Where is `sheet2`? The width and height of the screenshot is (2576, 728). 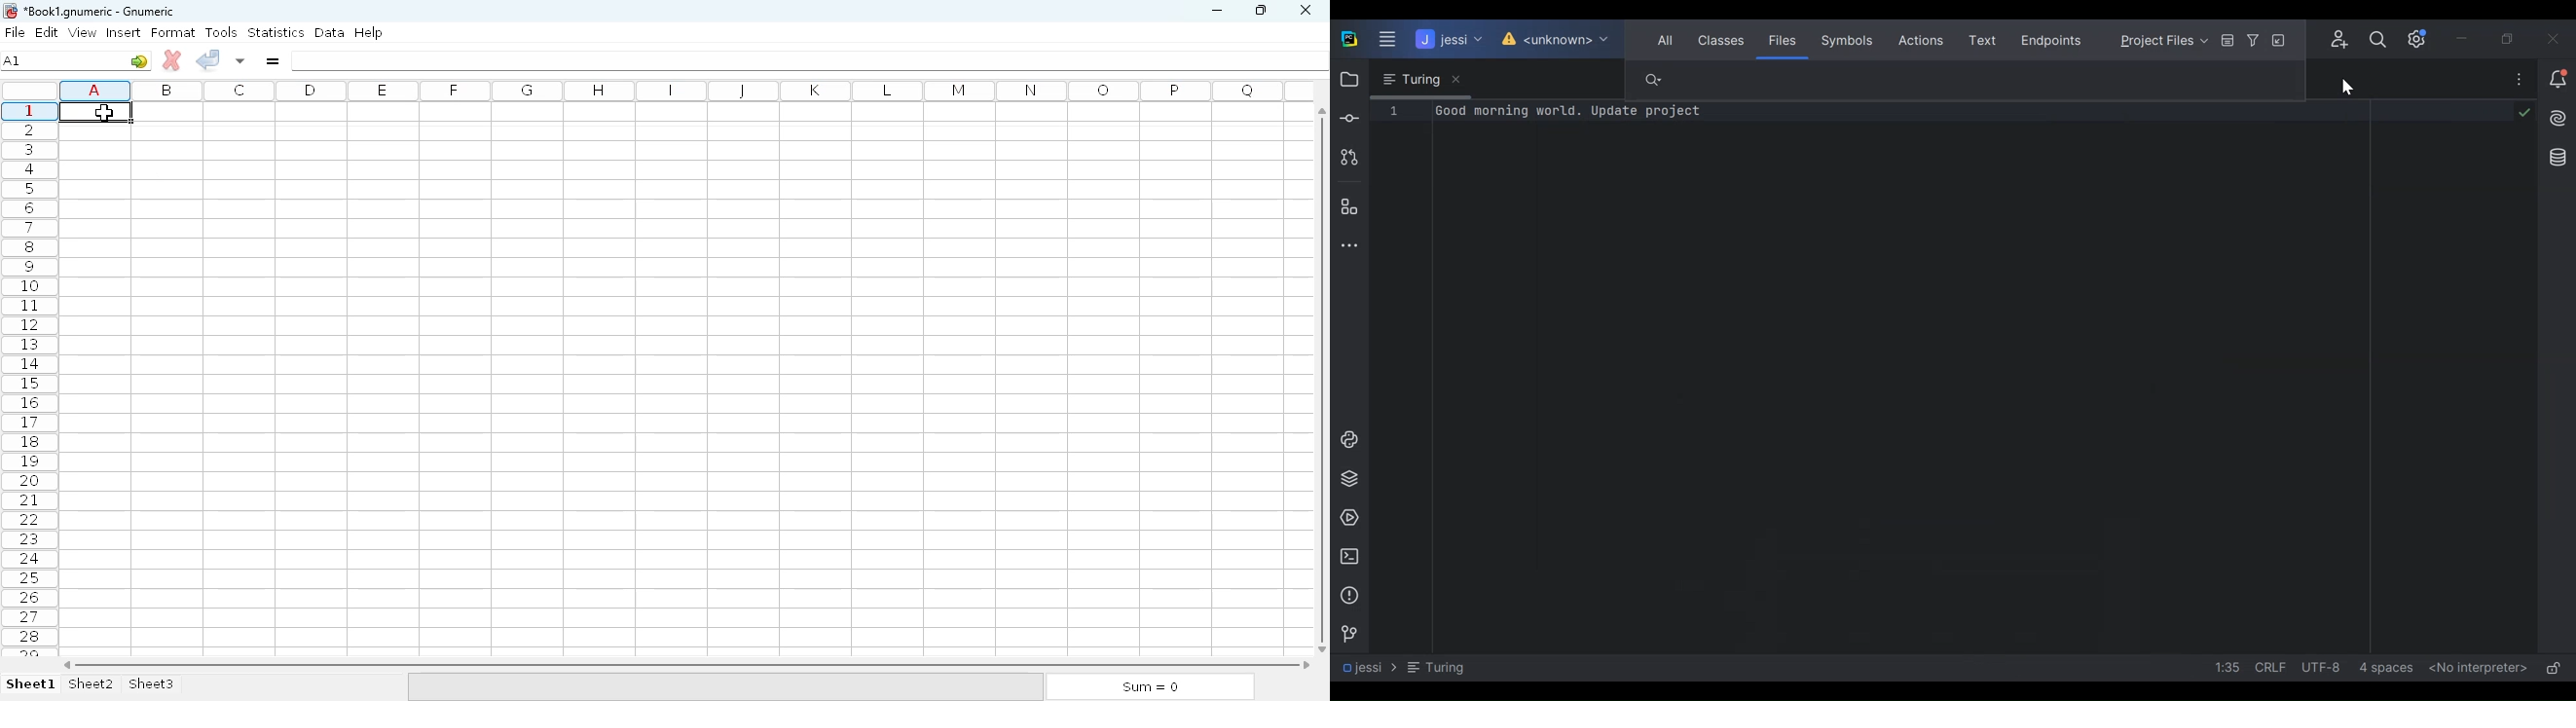 sheet2 is located at coordinates (92, 684).